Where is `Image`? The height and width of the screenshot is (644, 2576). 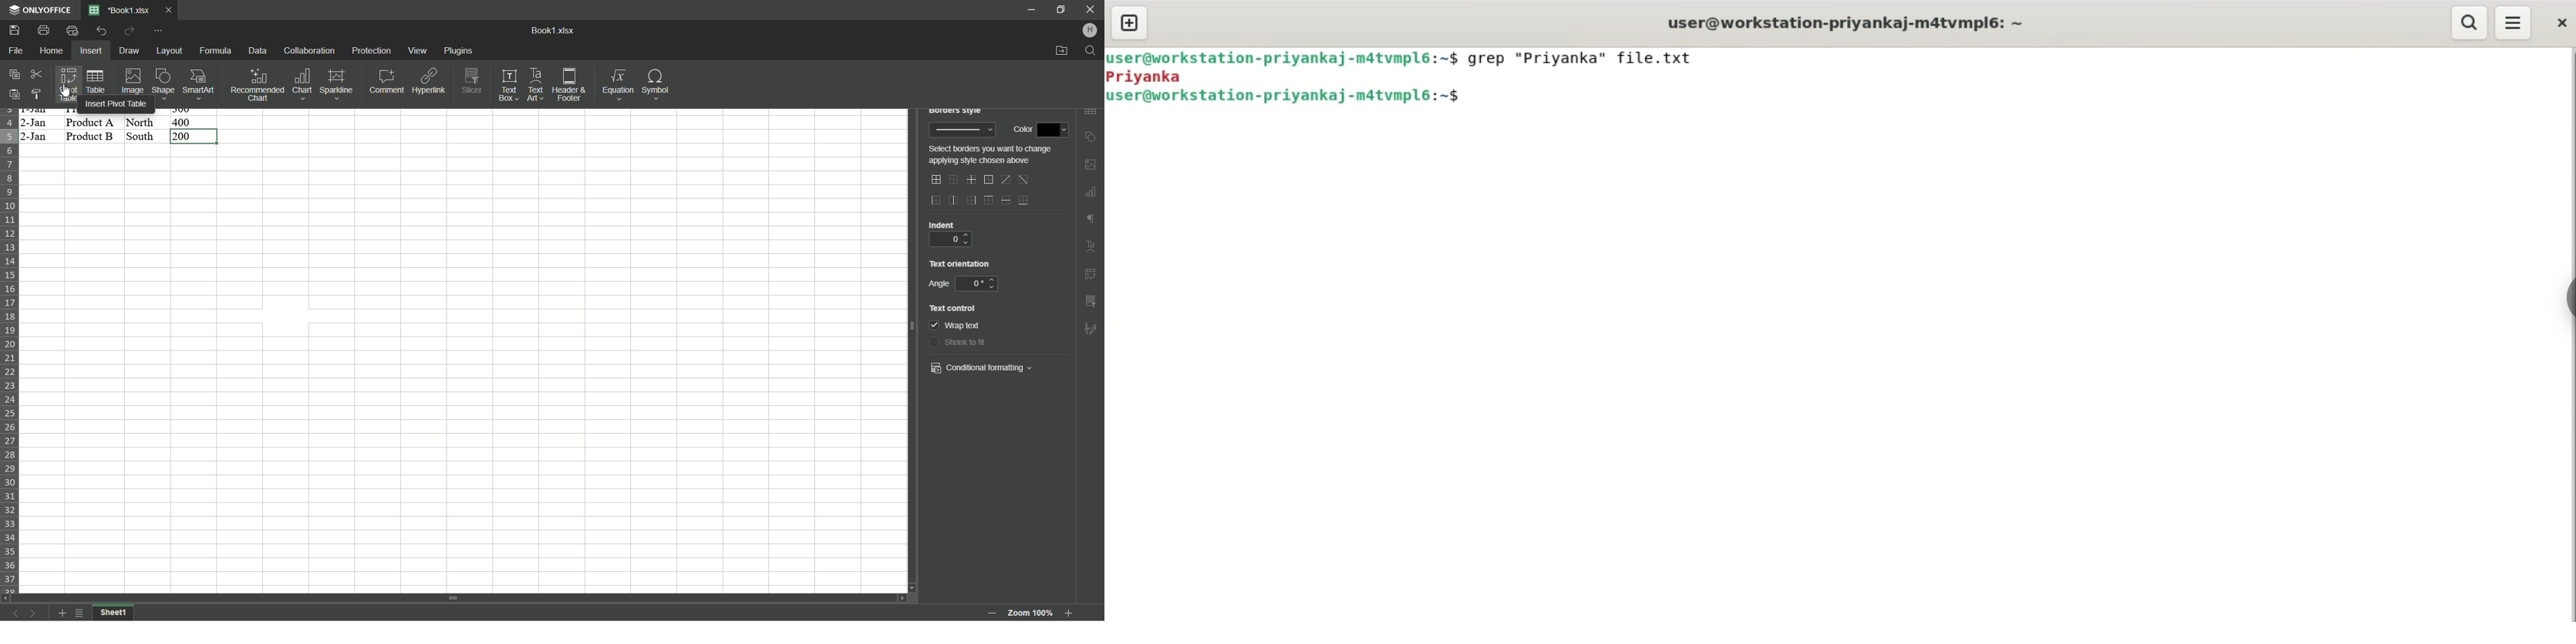 Image is located at coordinates (132, 81).